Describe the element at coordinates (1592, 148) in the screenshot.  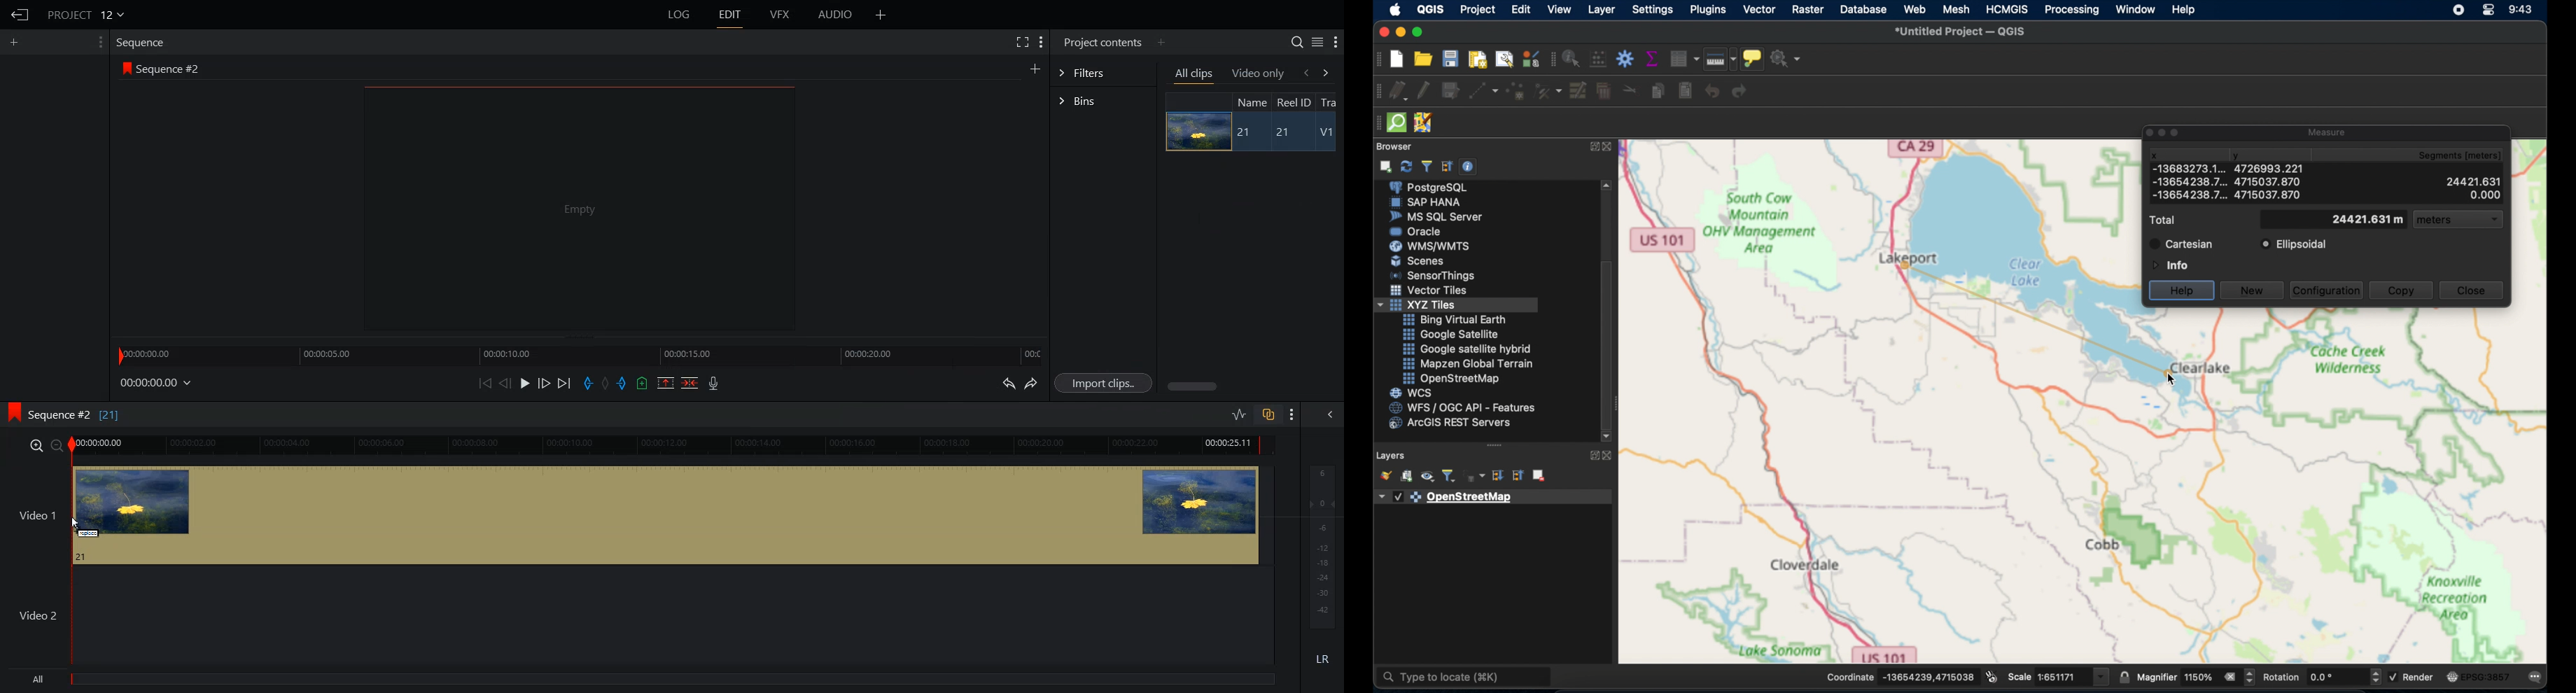
I see `expand` at that location.